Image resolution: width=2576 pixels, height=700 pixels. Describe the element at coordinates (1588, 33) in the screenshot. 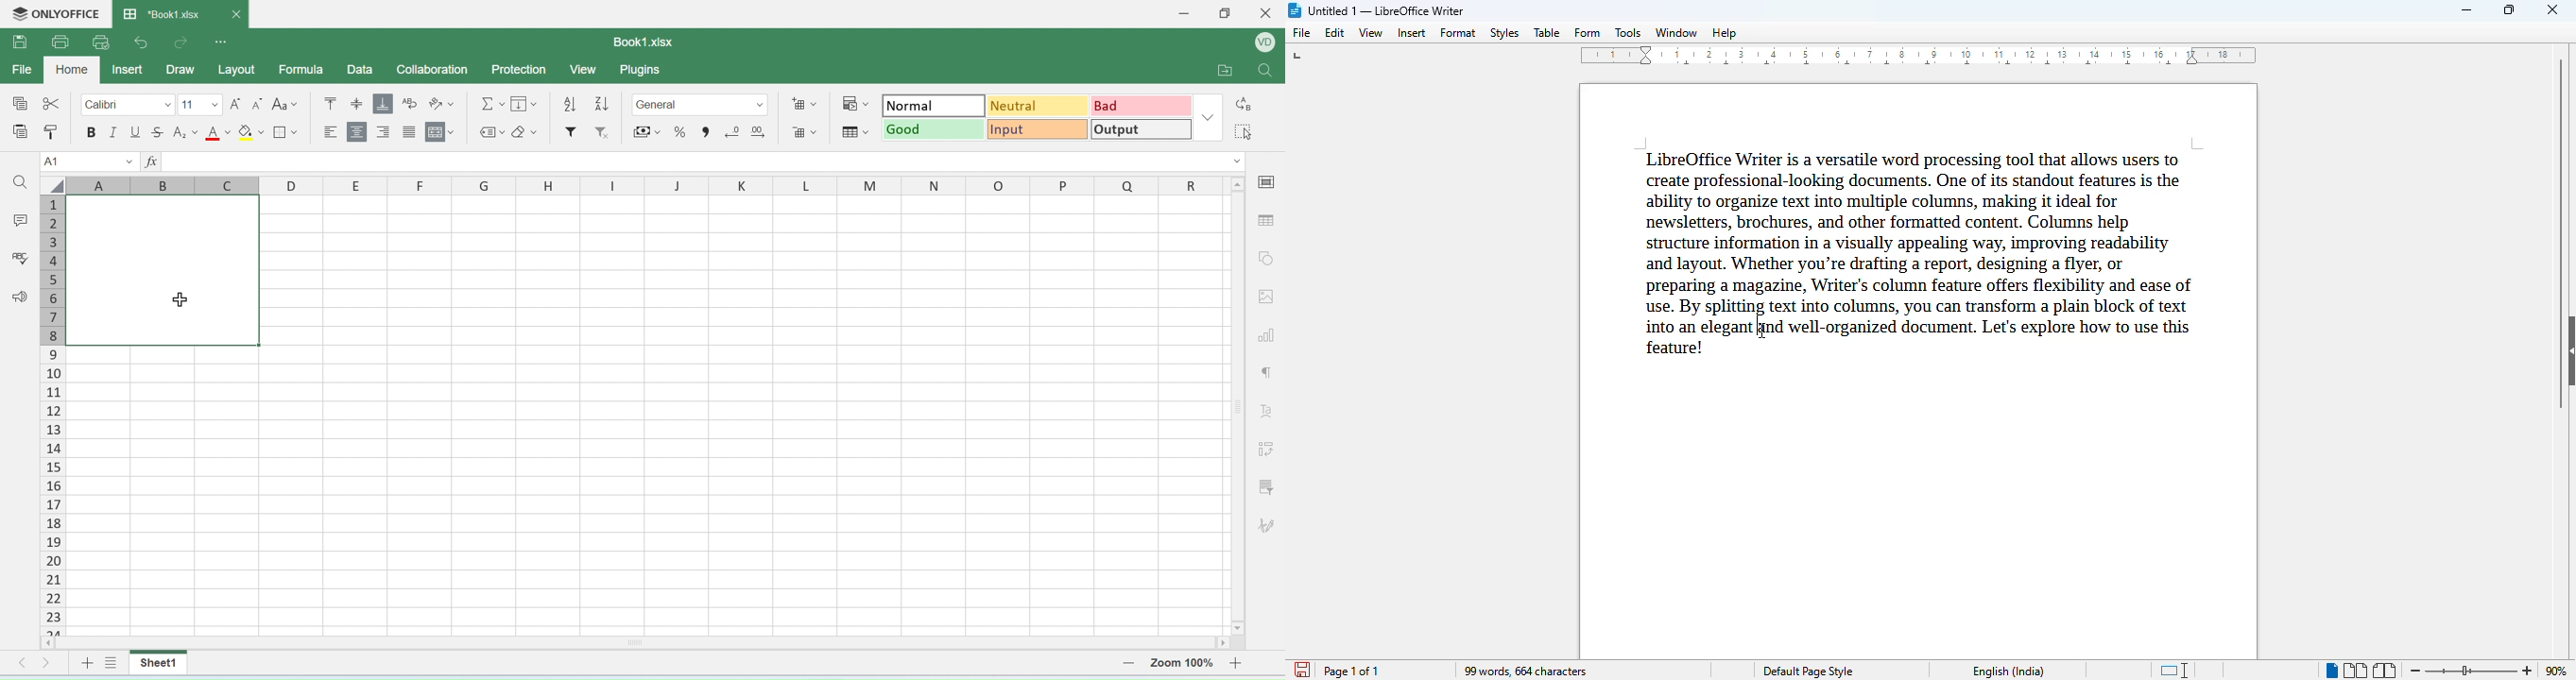

I see `form` at that location.